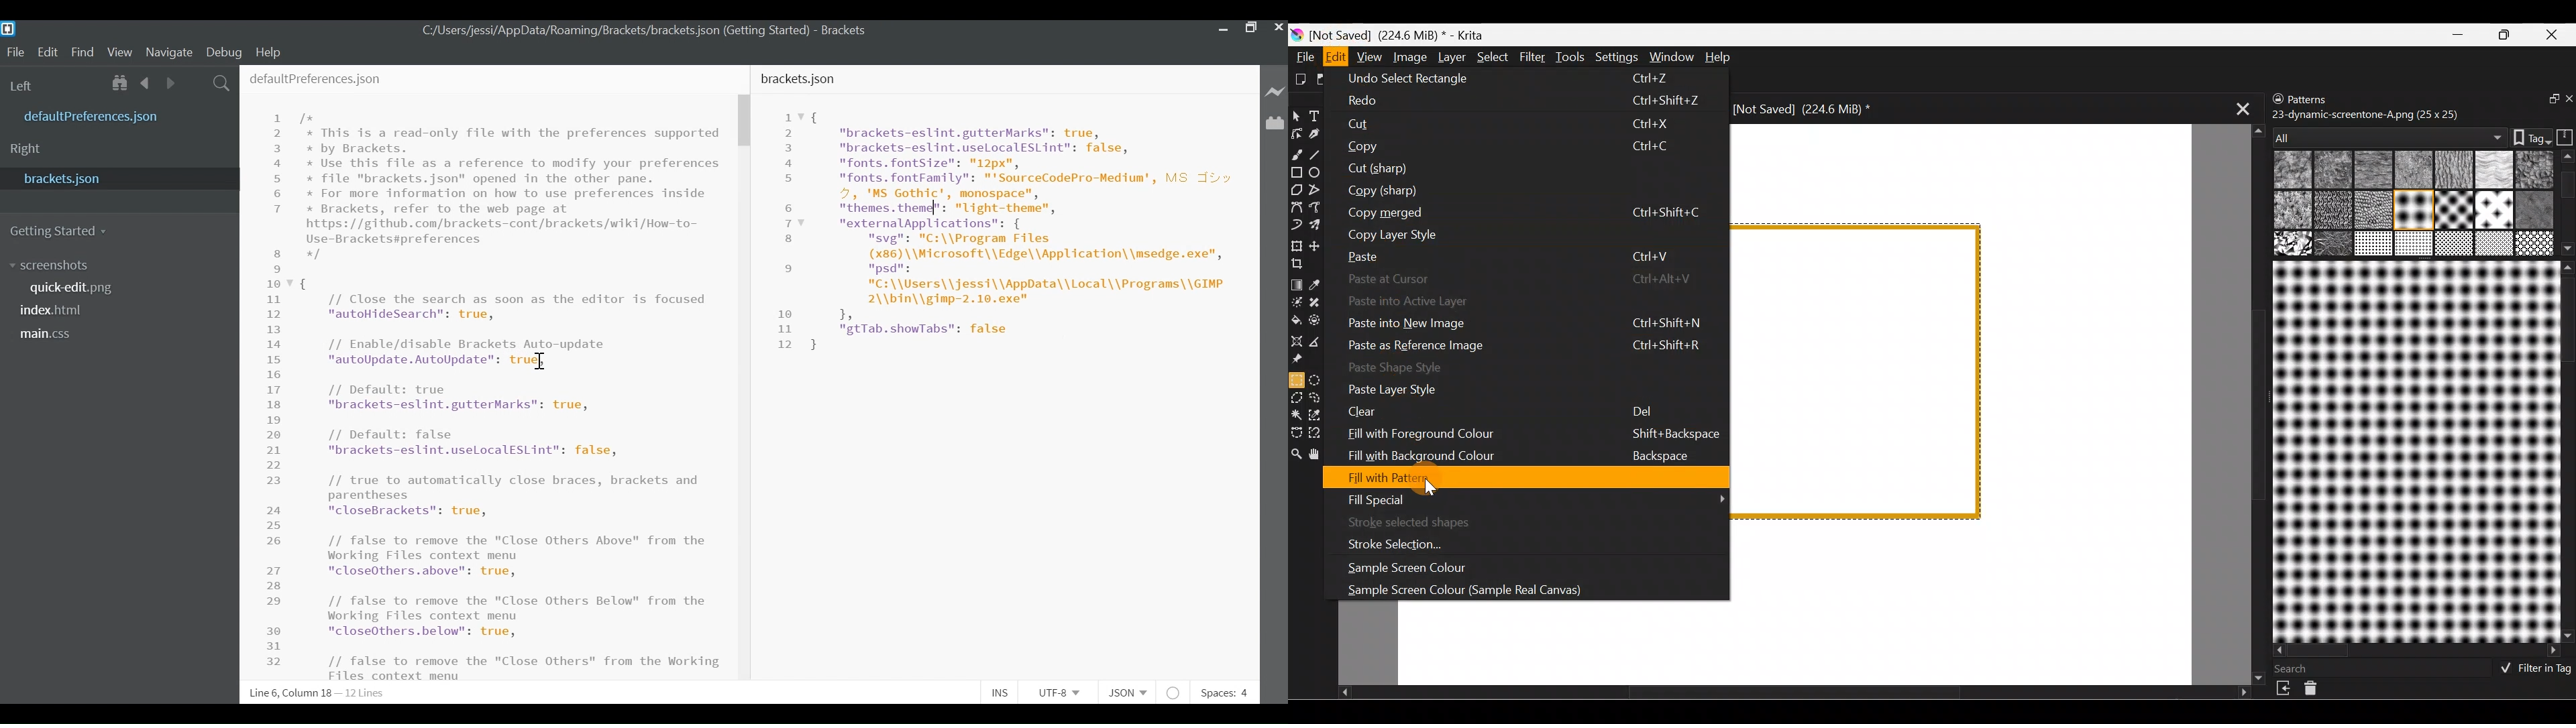 The image size is (2576, 728). Describe the element at coordinates (2371, 210) in the screenshot. I see `09b drawed_crossedlines.png` at that location.